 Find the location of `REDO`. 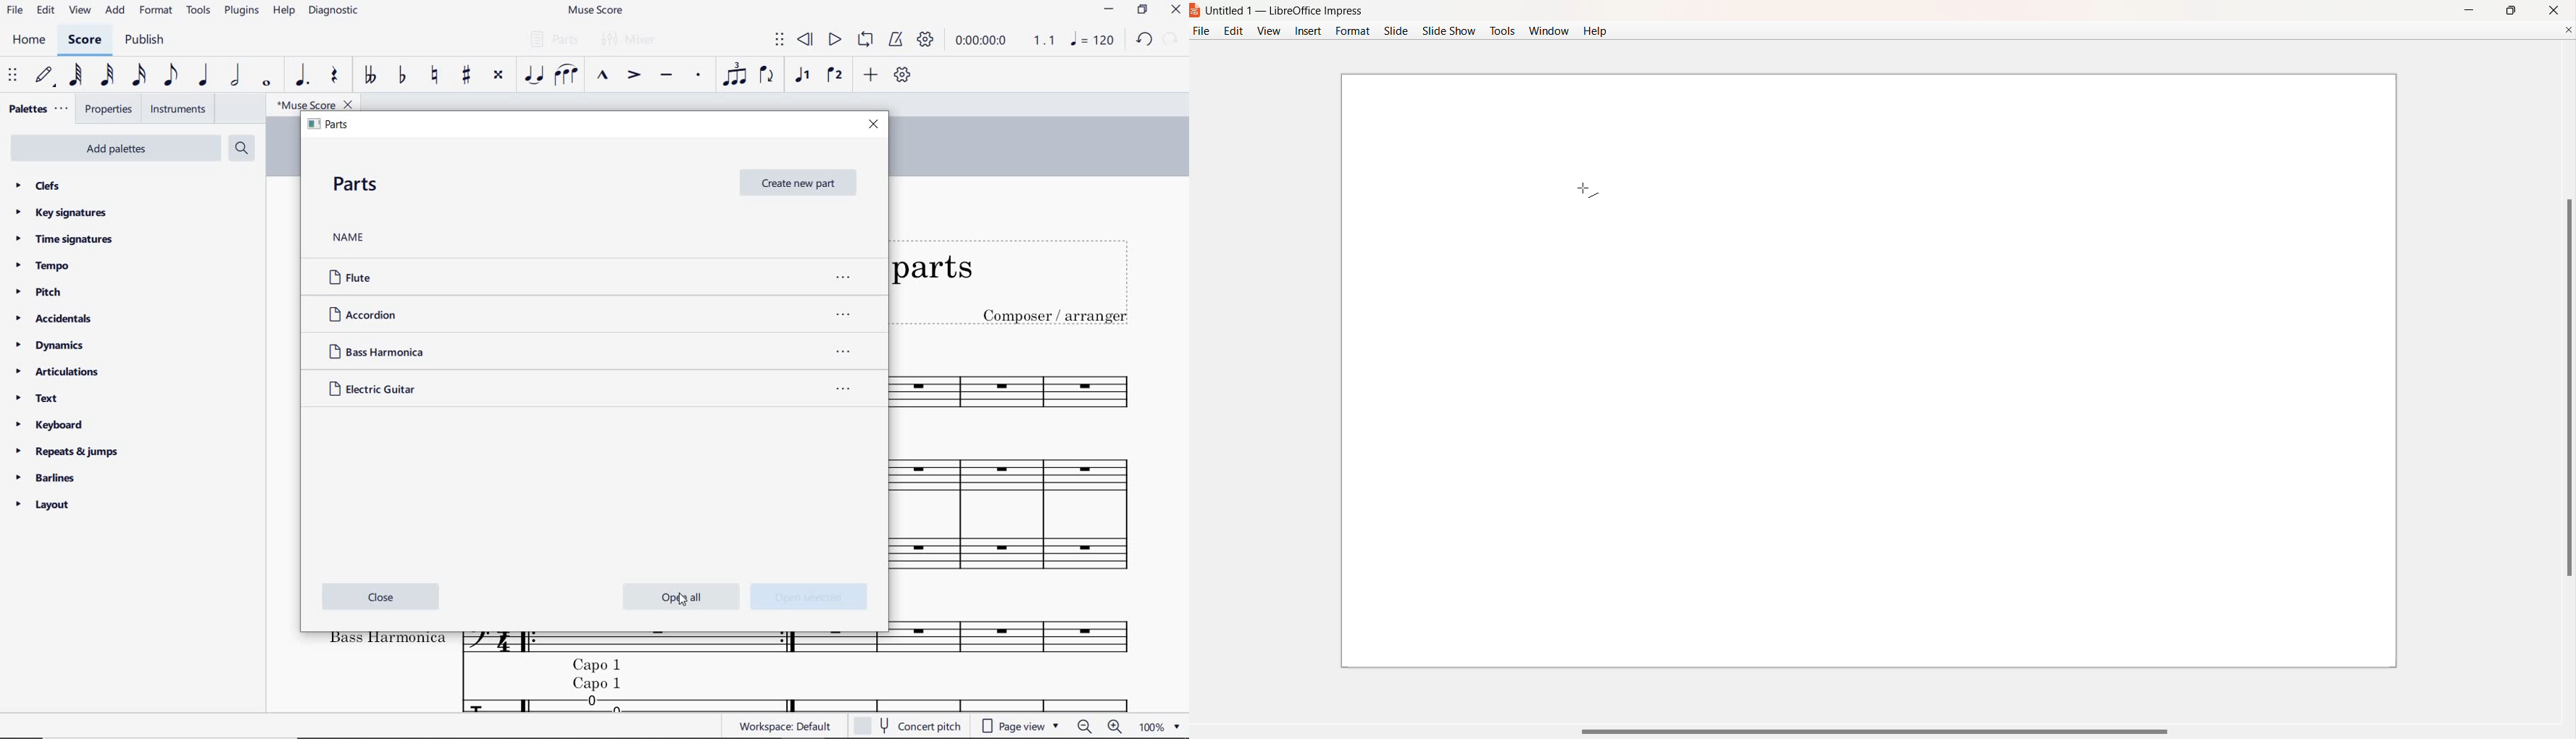

REDO is located at coordinates (1172, 39).